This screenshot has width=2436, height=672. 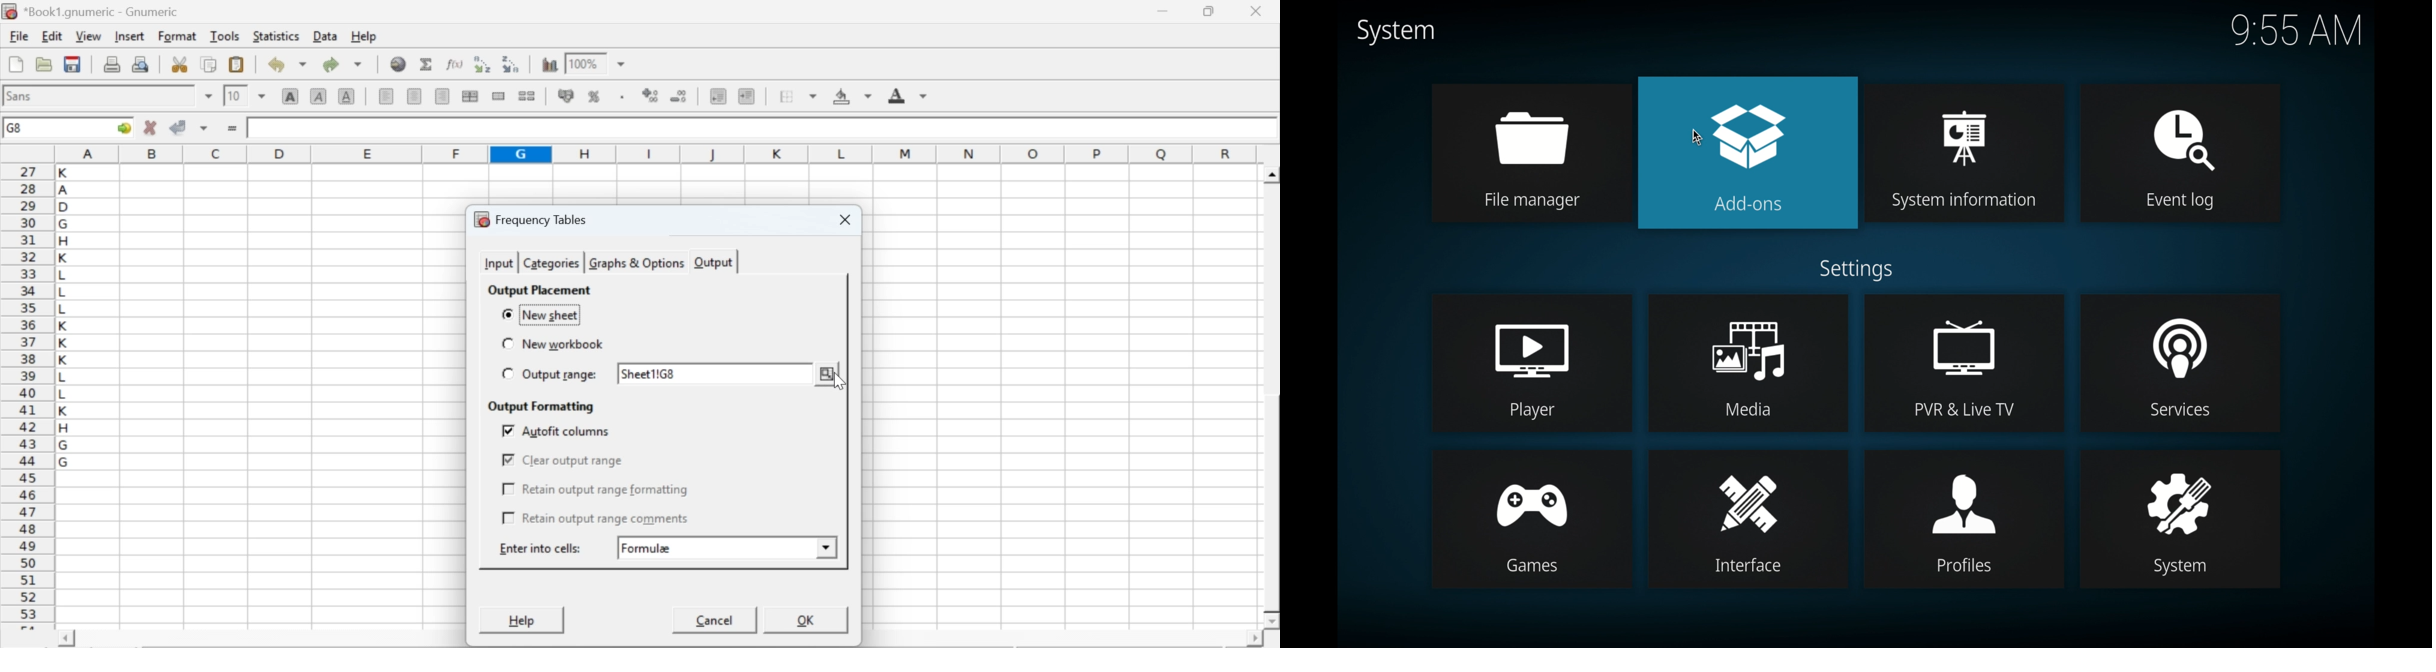 What do you see at coordinates (537, 407) in the screenshot?
I see `output formatting` at bounding box center [537, 407].